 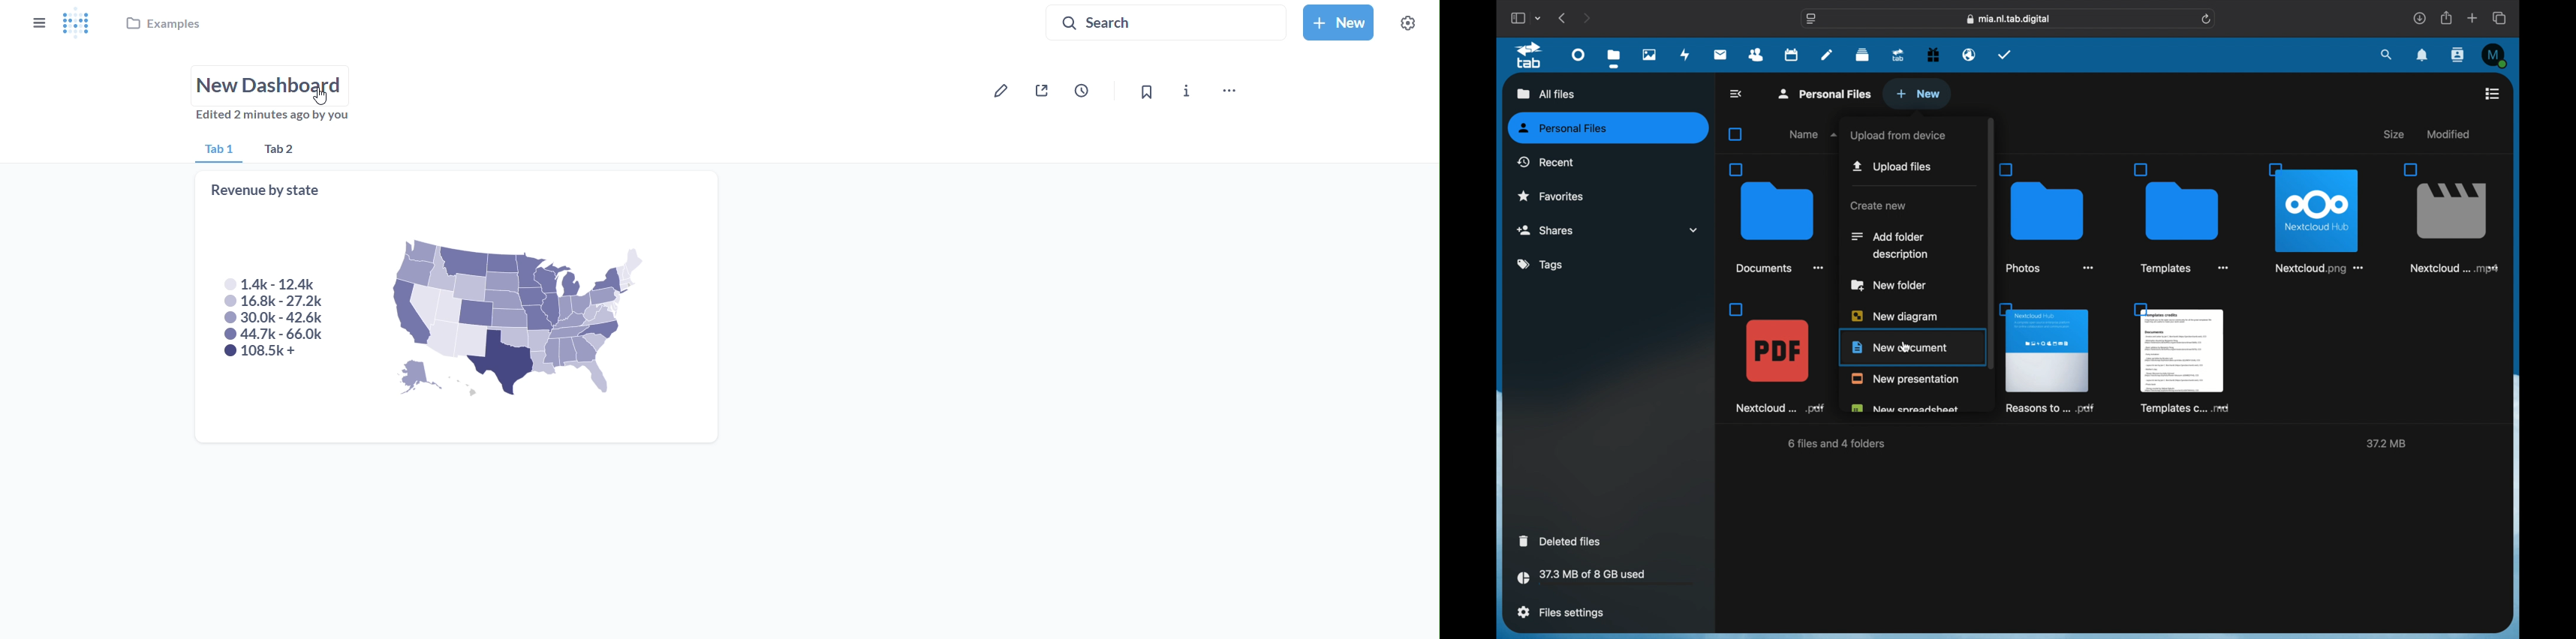 I want to click on scroll box, so click(x=2511, y=349).